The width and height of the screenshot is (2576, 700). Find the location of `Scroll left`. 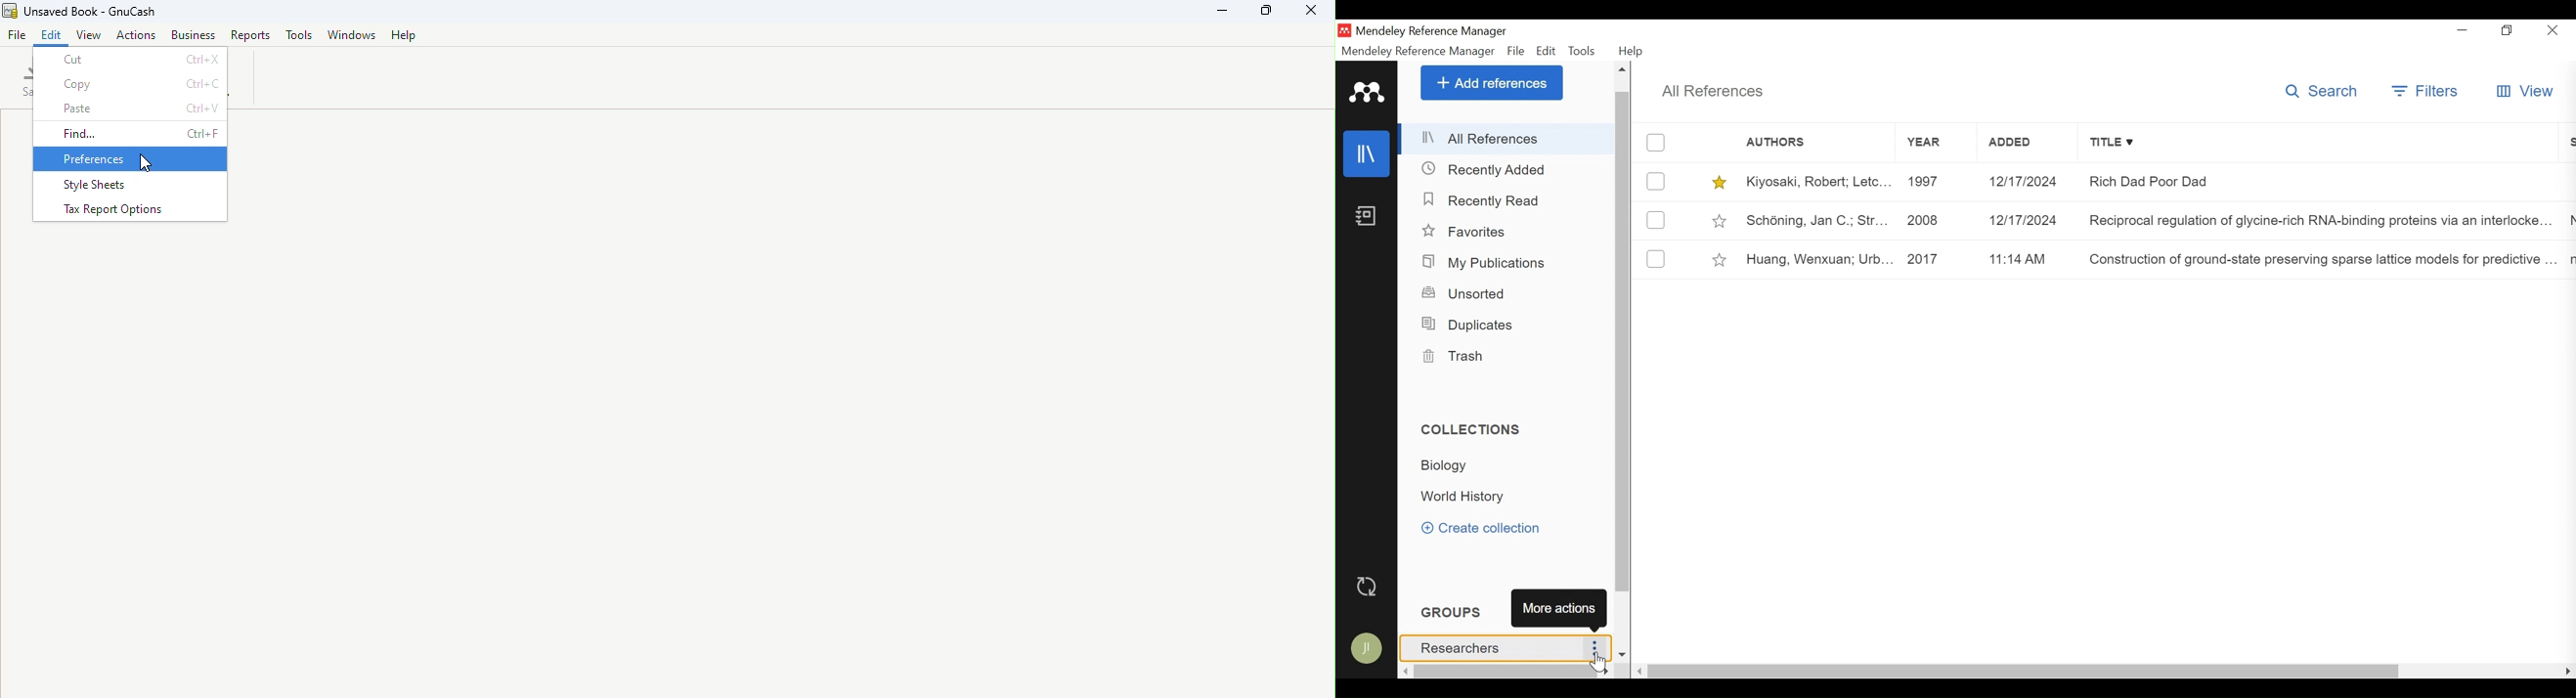

Scroll left is located at coordinates (1406, 671).